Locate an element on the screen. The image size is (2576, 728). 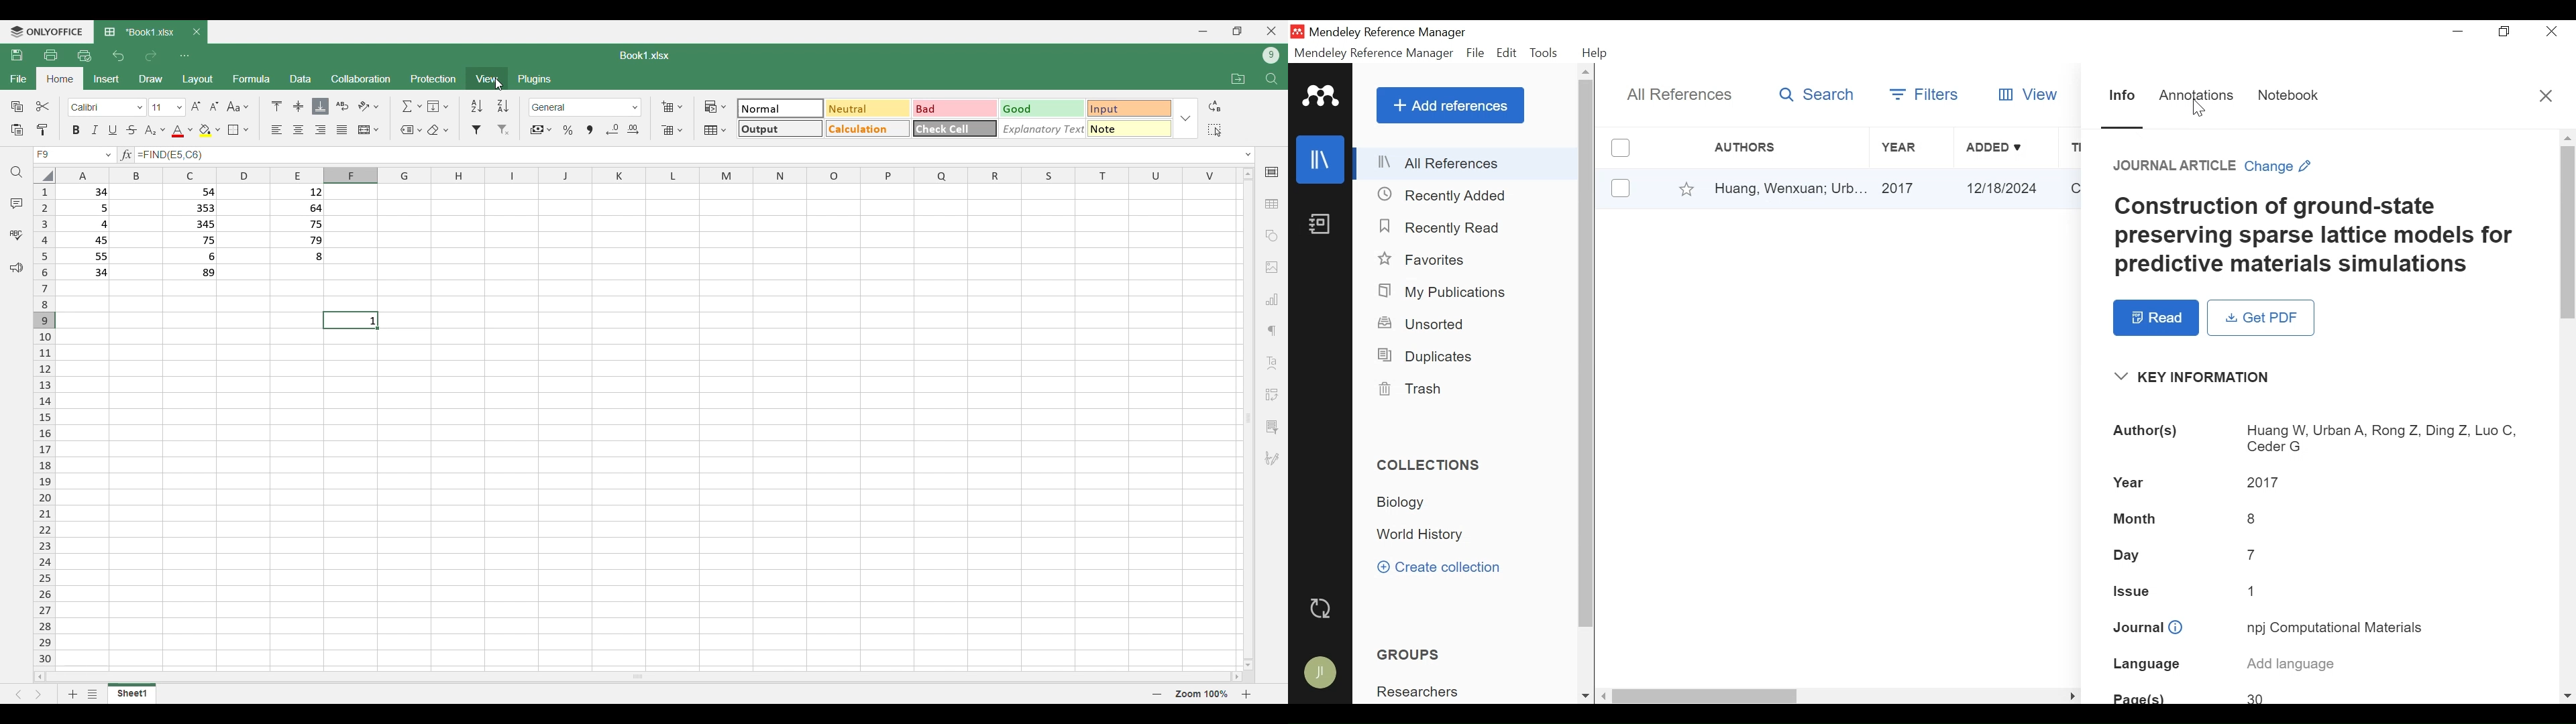
Borders is located at coordinates (238, 130).